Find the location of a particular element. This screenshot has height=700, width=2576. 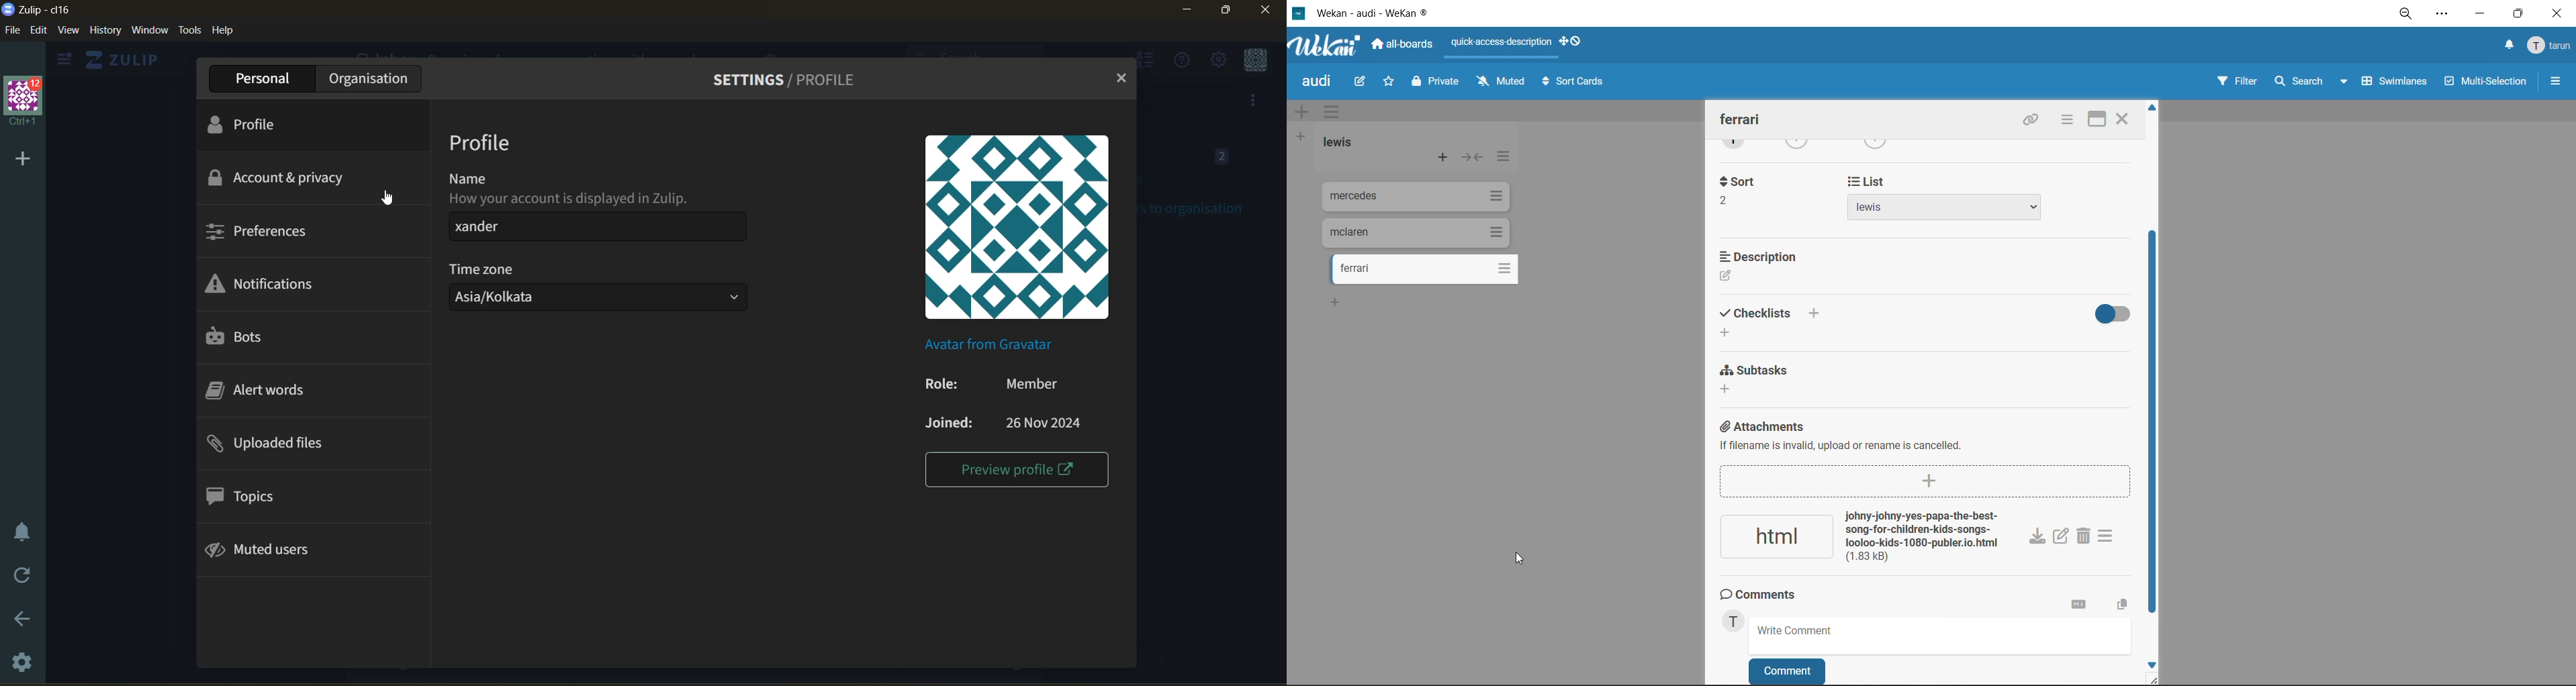

minimize is located at coordinates (2479, 15).